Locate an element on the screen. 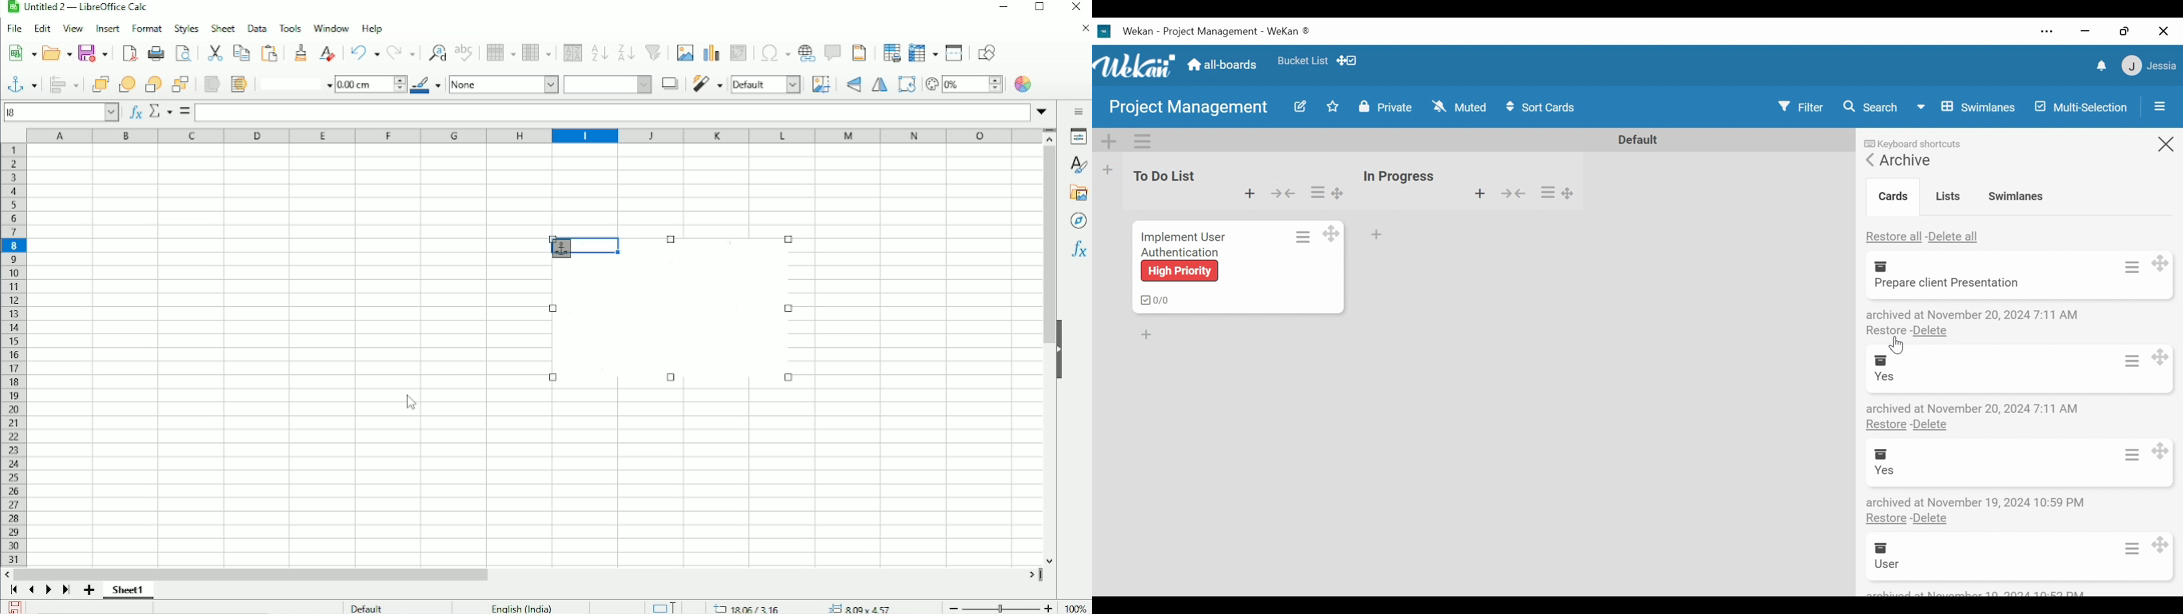  Scroll to previous sheet is located at coordinates (31, 590).